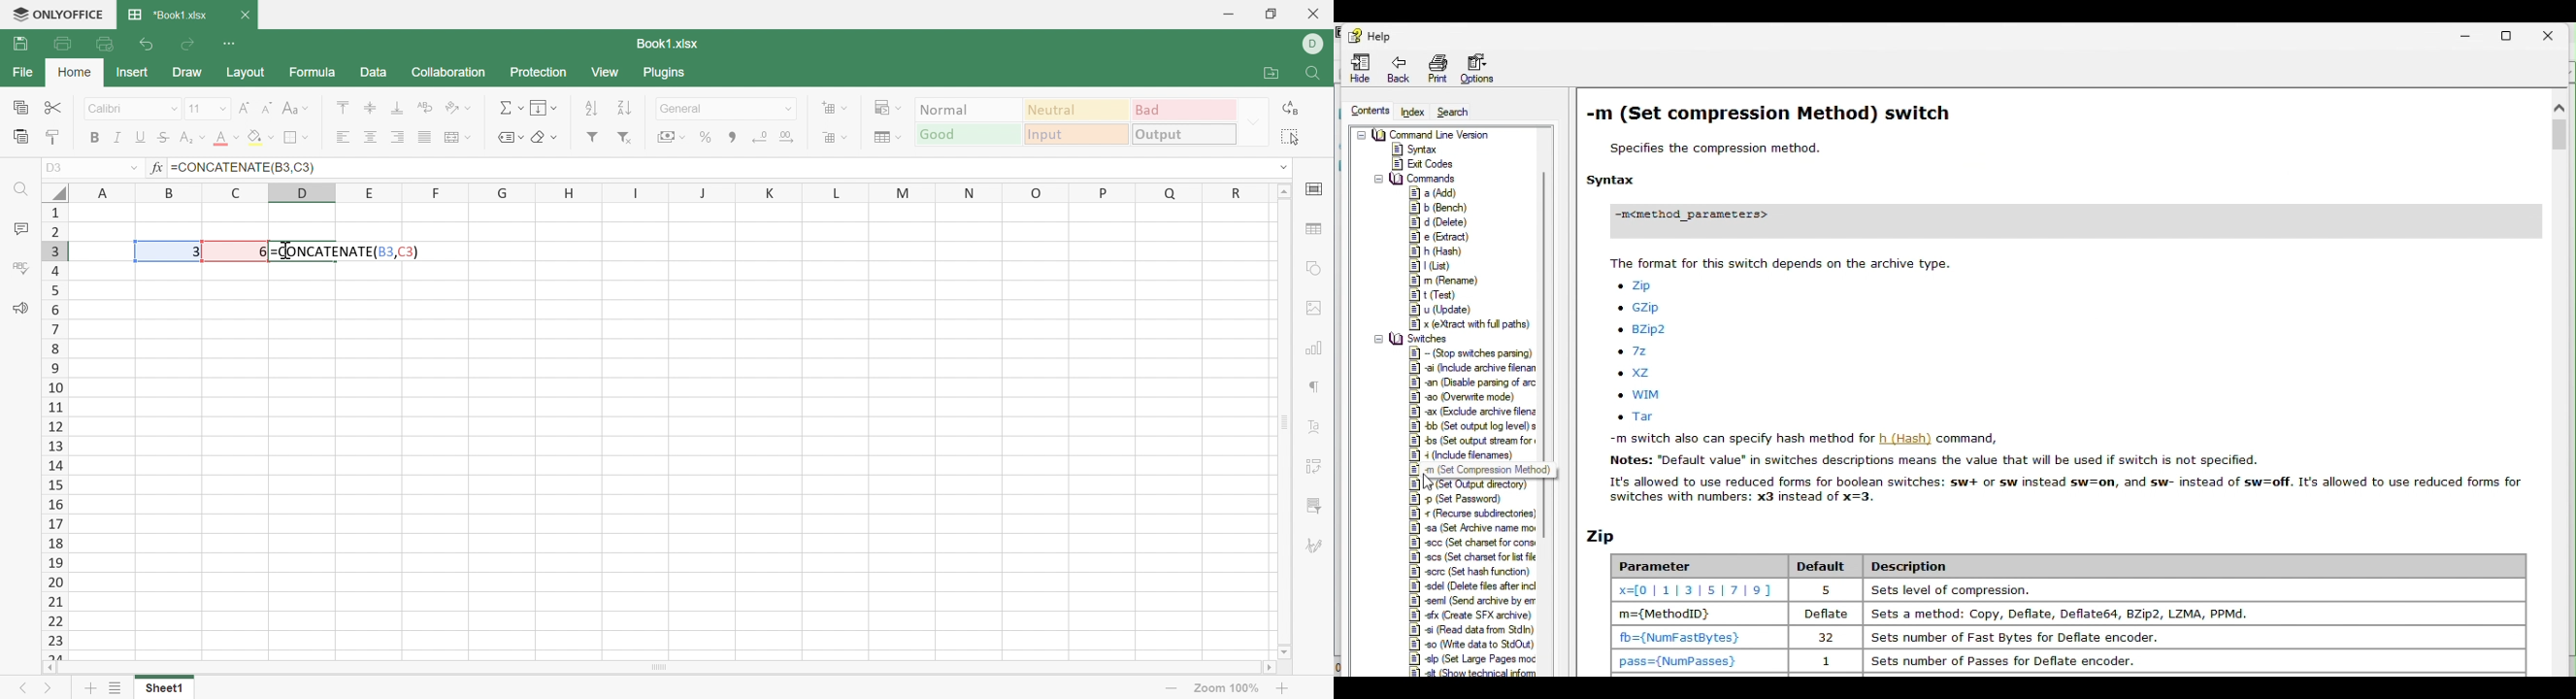  Describe the element at coordinates (1288, 190) in the screenshot. I see `Scroll up` at that location.